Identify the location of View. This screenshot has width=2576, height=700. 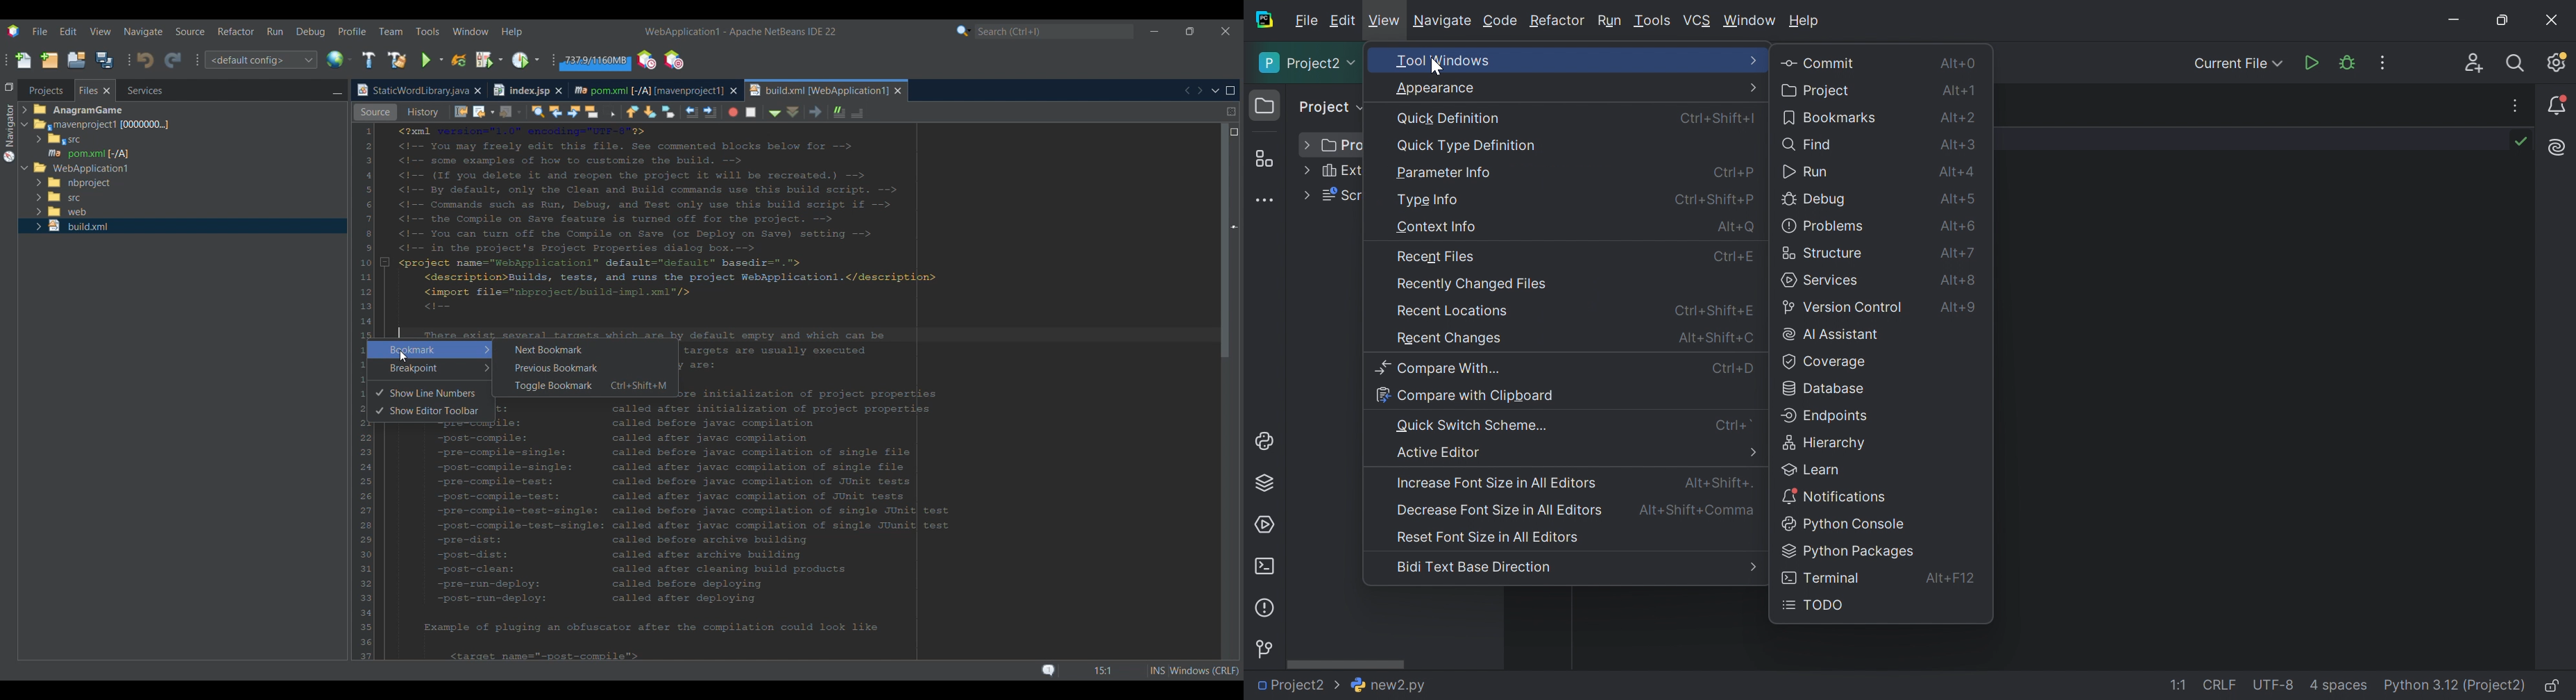
(1385, 21).